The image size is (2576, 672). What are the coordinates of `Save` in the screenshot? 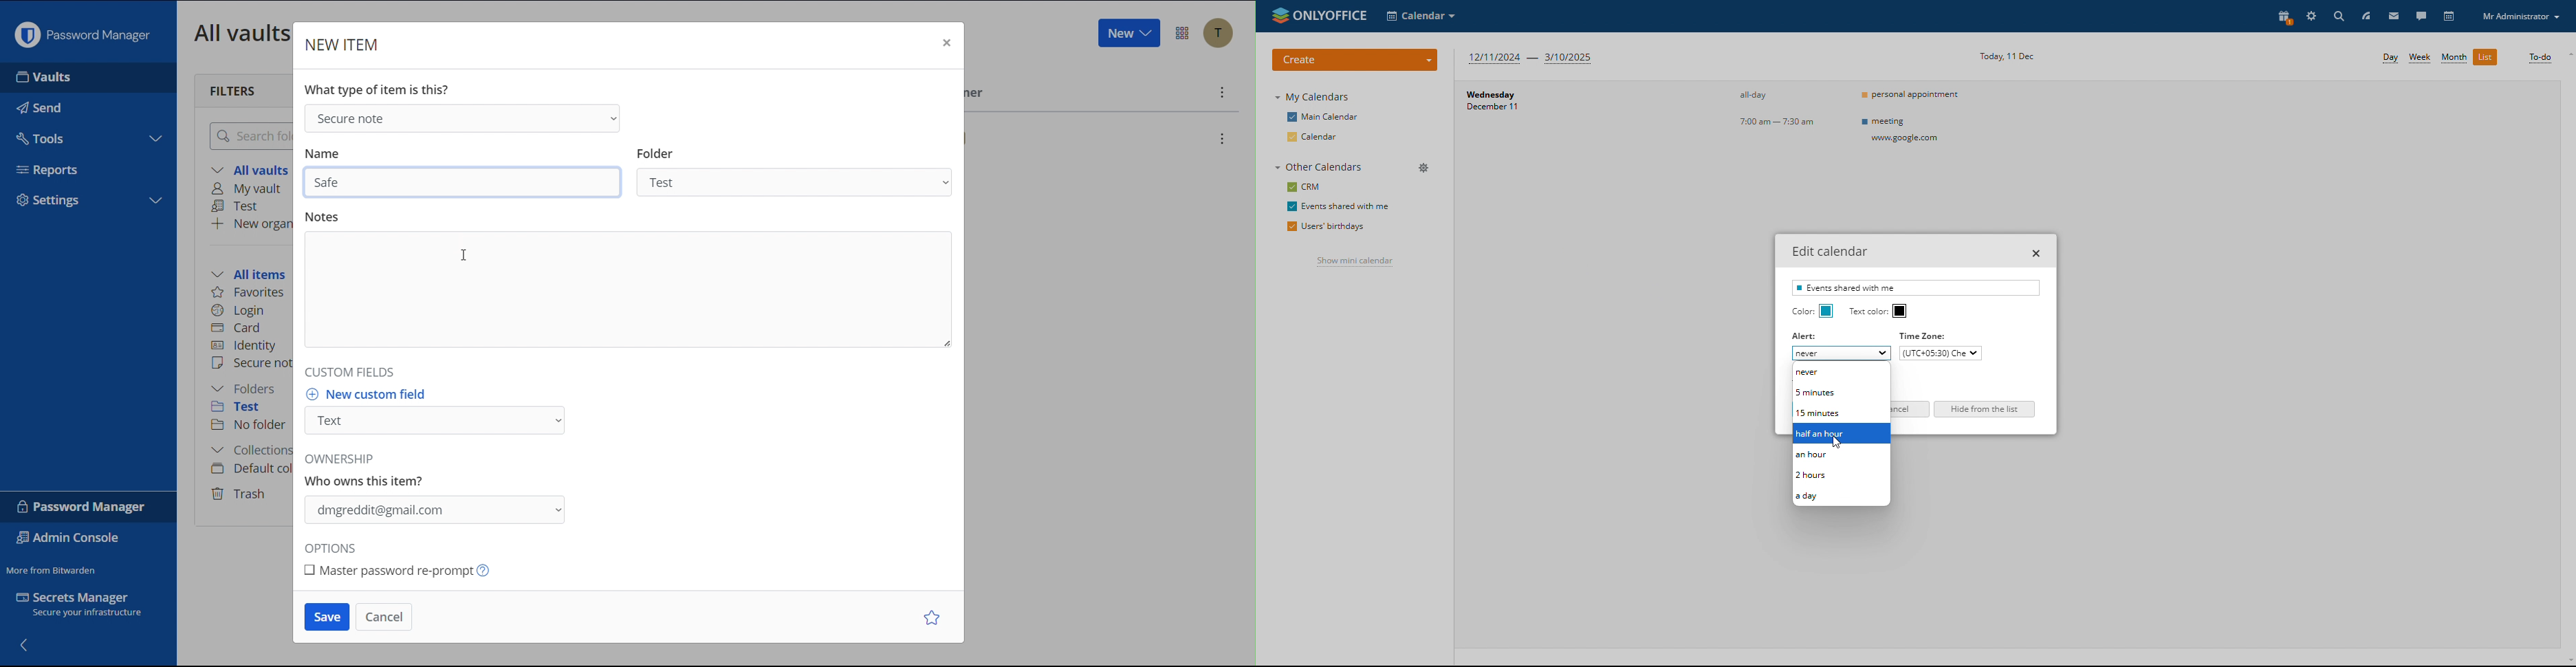 It's located at (327, 617).